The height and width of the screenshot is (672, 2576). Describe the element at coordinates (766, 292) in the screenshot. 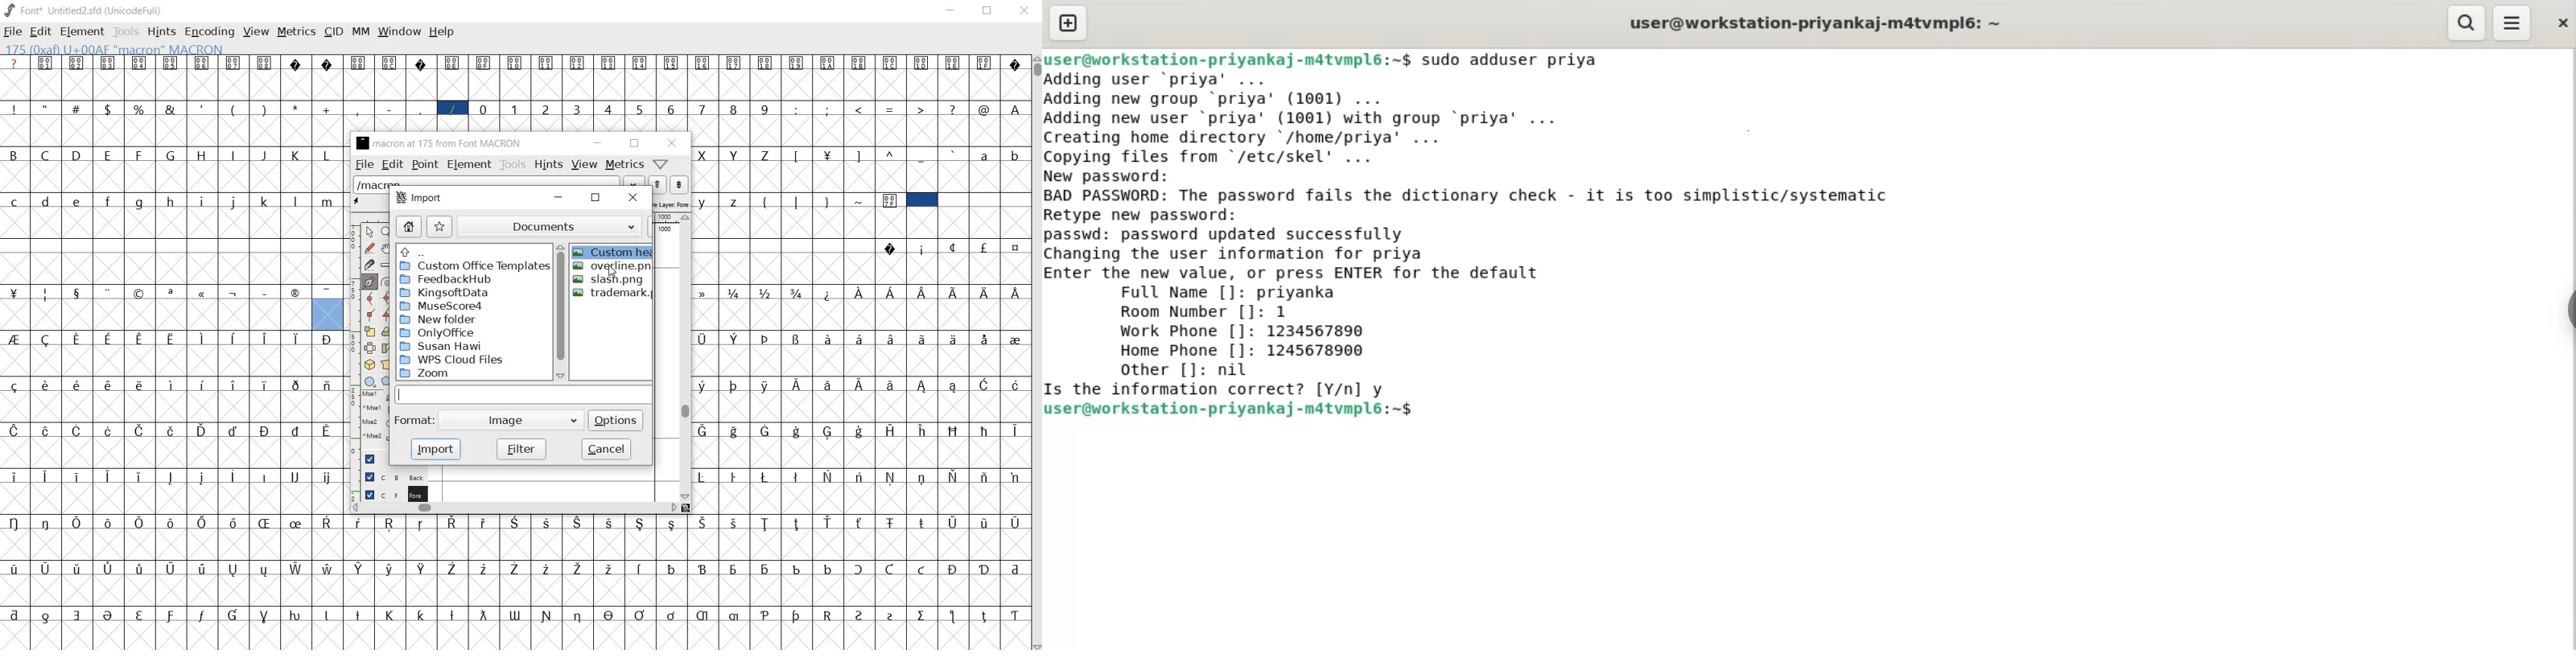

I see `Symbol` at that location.